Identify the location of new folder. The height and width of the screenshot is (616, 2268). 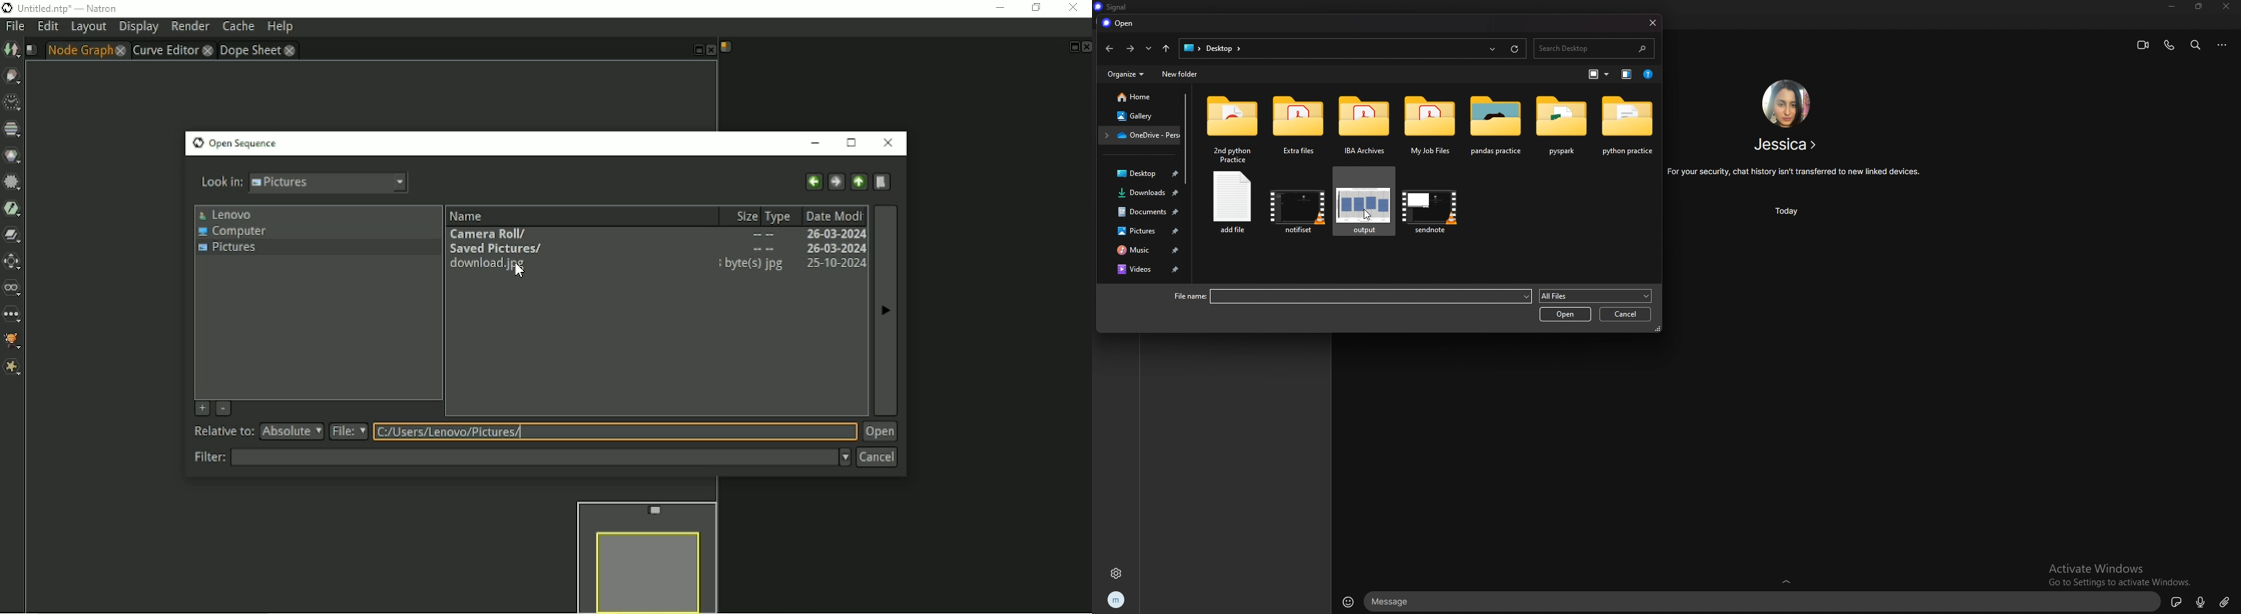
(1179, 75).